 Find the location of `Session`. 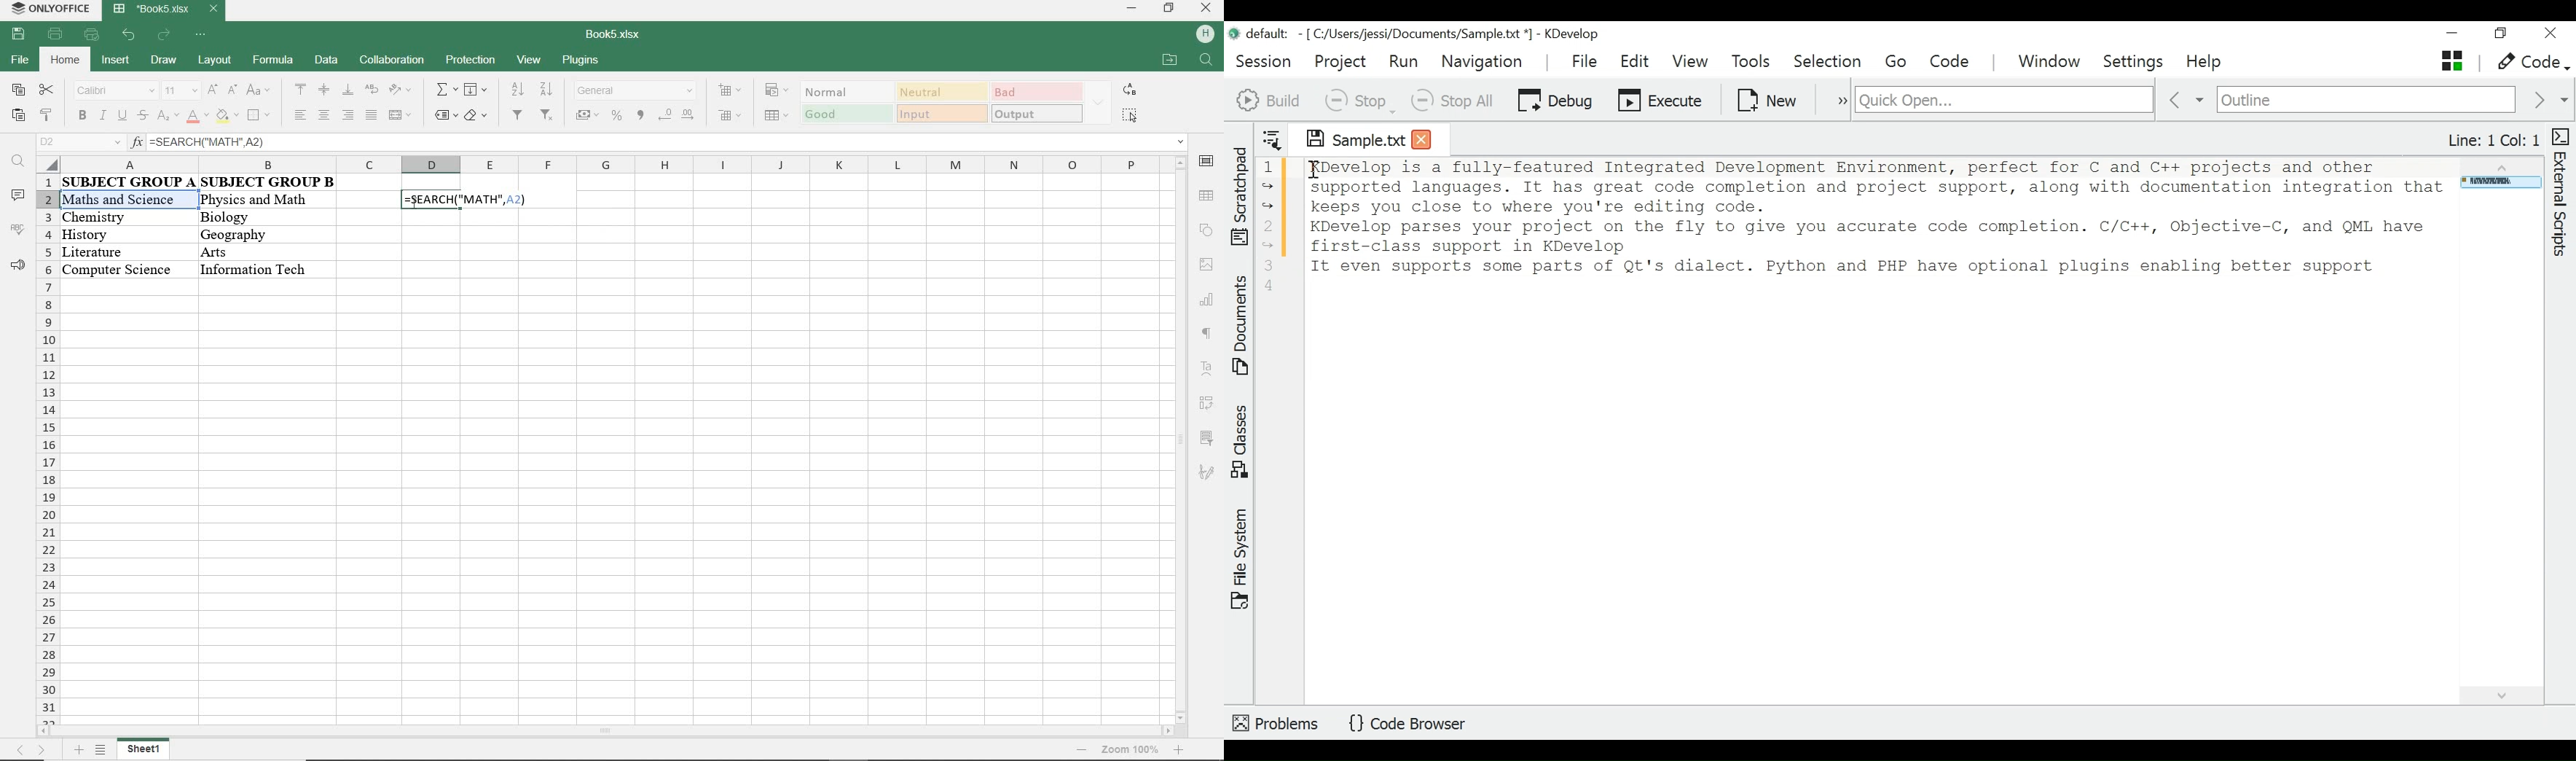

Session is located at coordinates (1264, 59).